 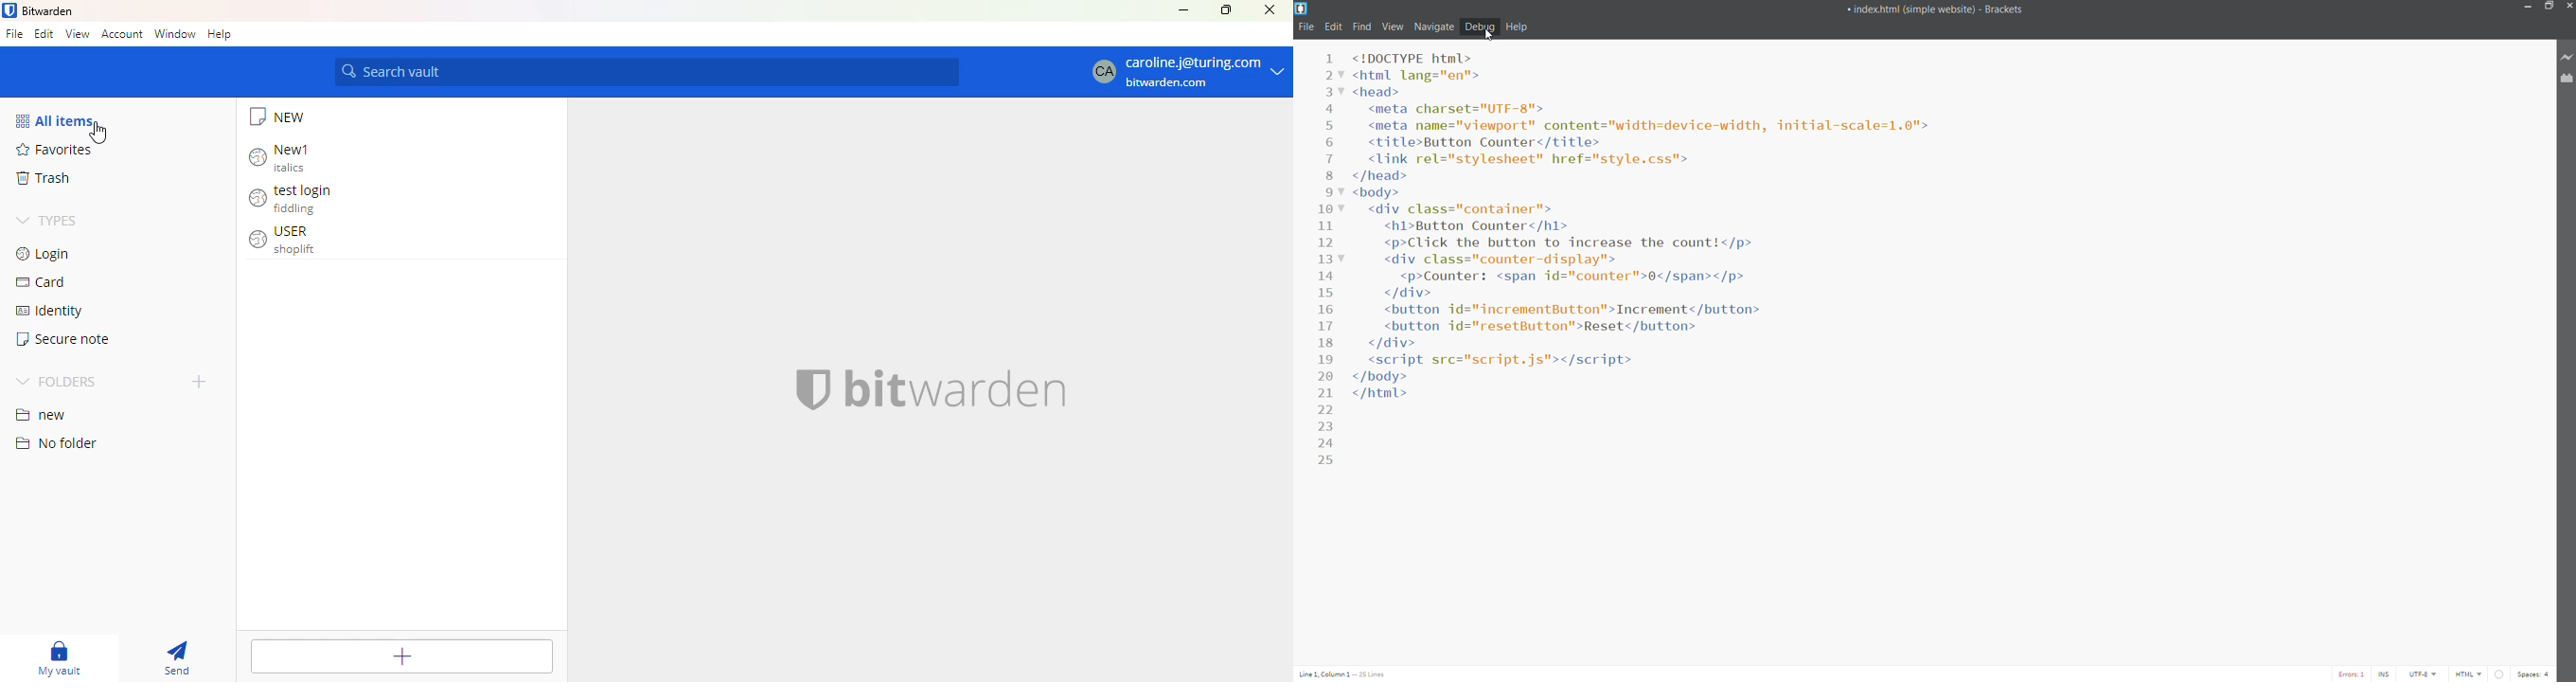 What do you see at coordinates (1333, 27) in the screenshot?
I see `edit` at bounding box center [1333, 27].